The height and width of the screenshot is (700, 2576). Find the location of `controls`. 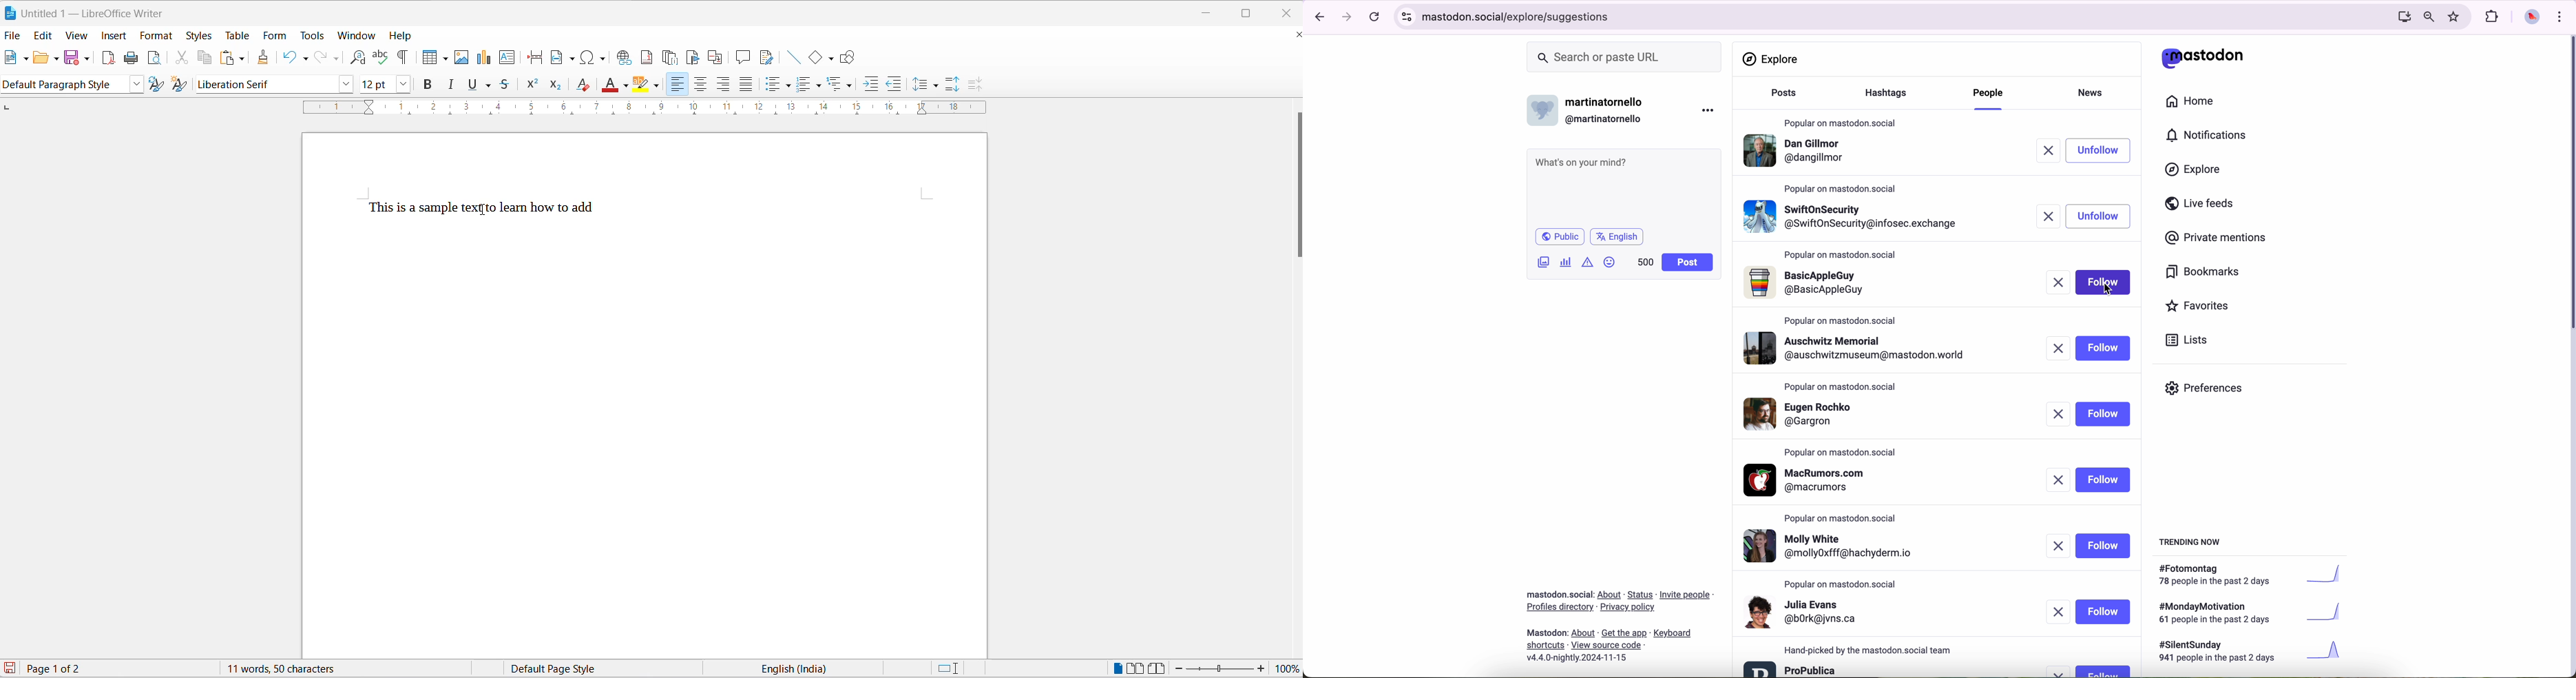

controls is located at coordinates (1407, 17).